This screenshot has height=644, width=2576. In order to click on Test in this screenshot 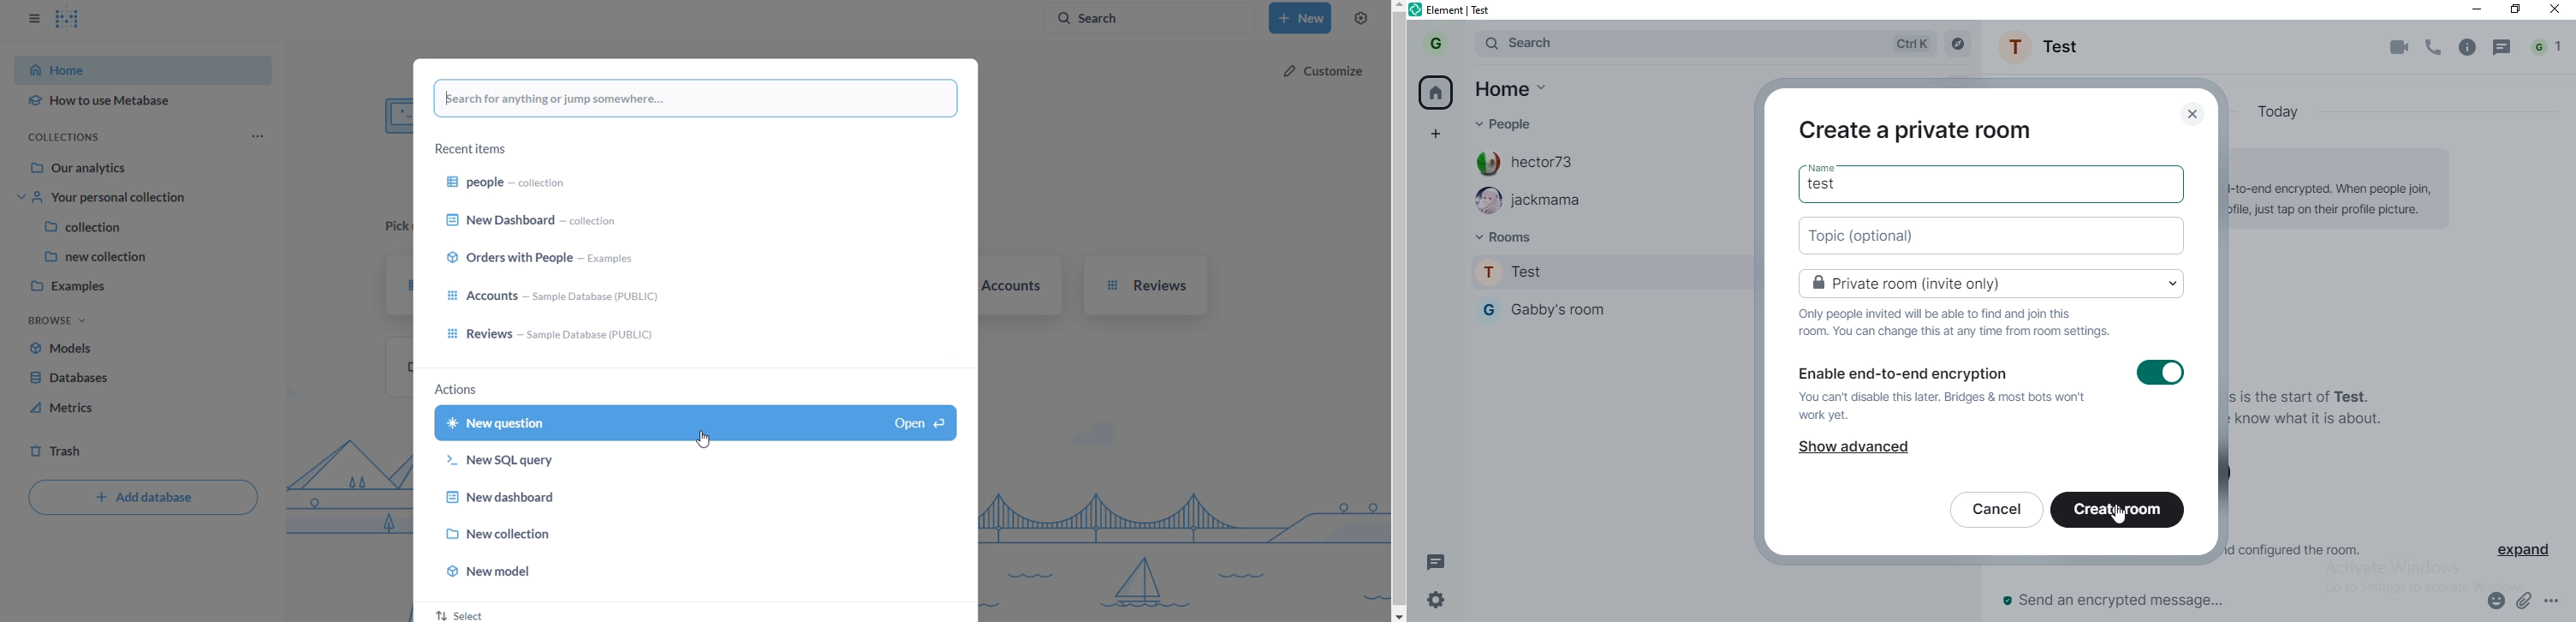, I will do `click(2044, 46)`.